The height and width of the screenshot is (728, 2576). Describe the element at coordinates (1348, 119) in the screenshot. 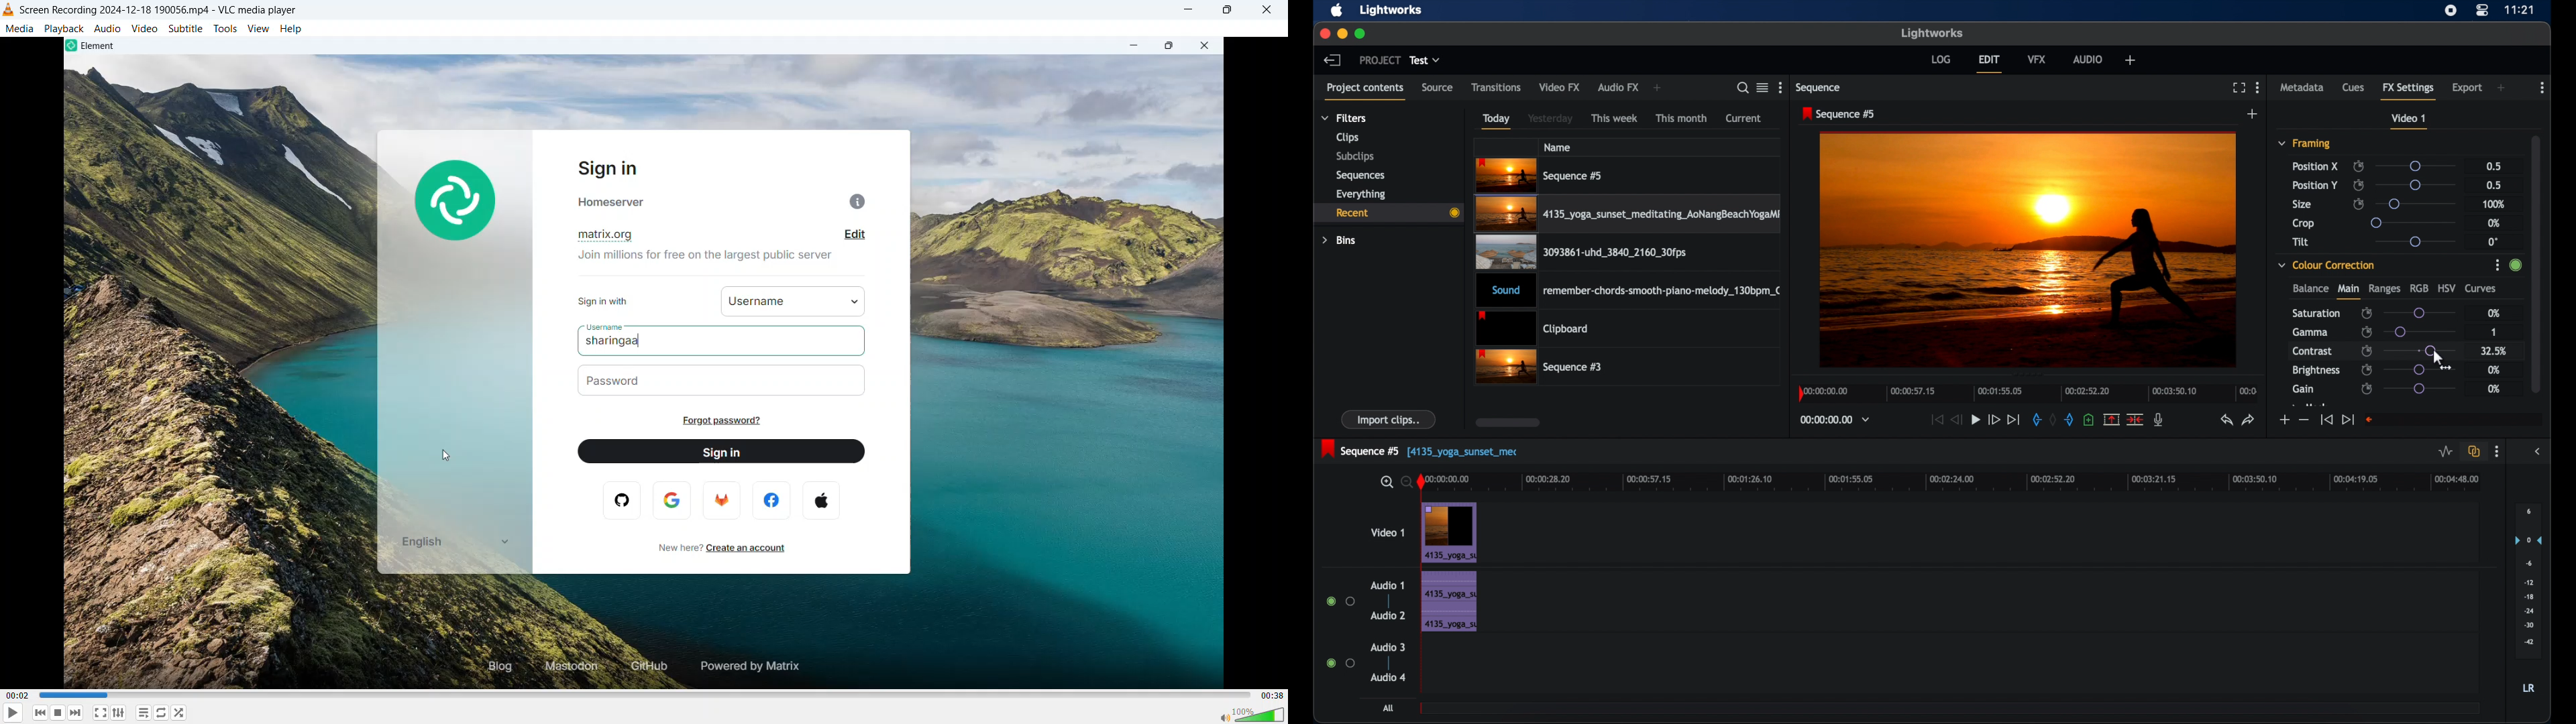

I see `filters dropdown` at that location.